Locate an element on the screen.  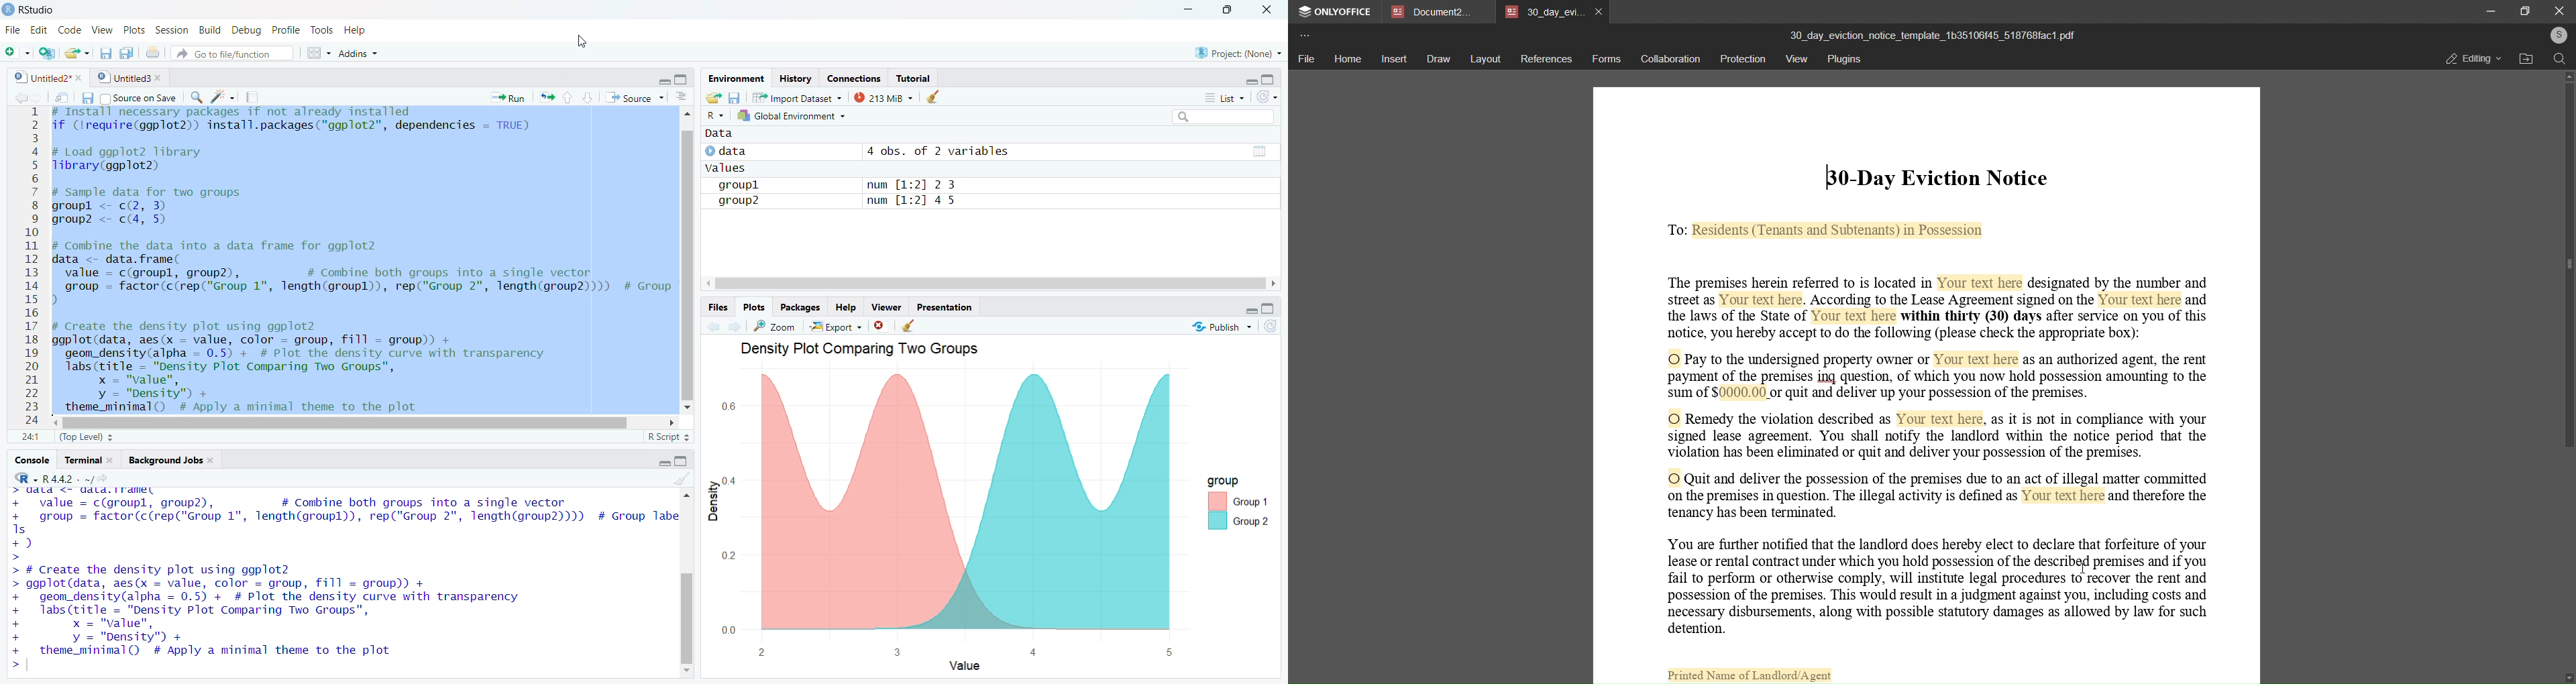
minimize is located at coordinates (1236, 308).